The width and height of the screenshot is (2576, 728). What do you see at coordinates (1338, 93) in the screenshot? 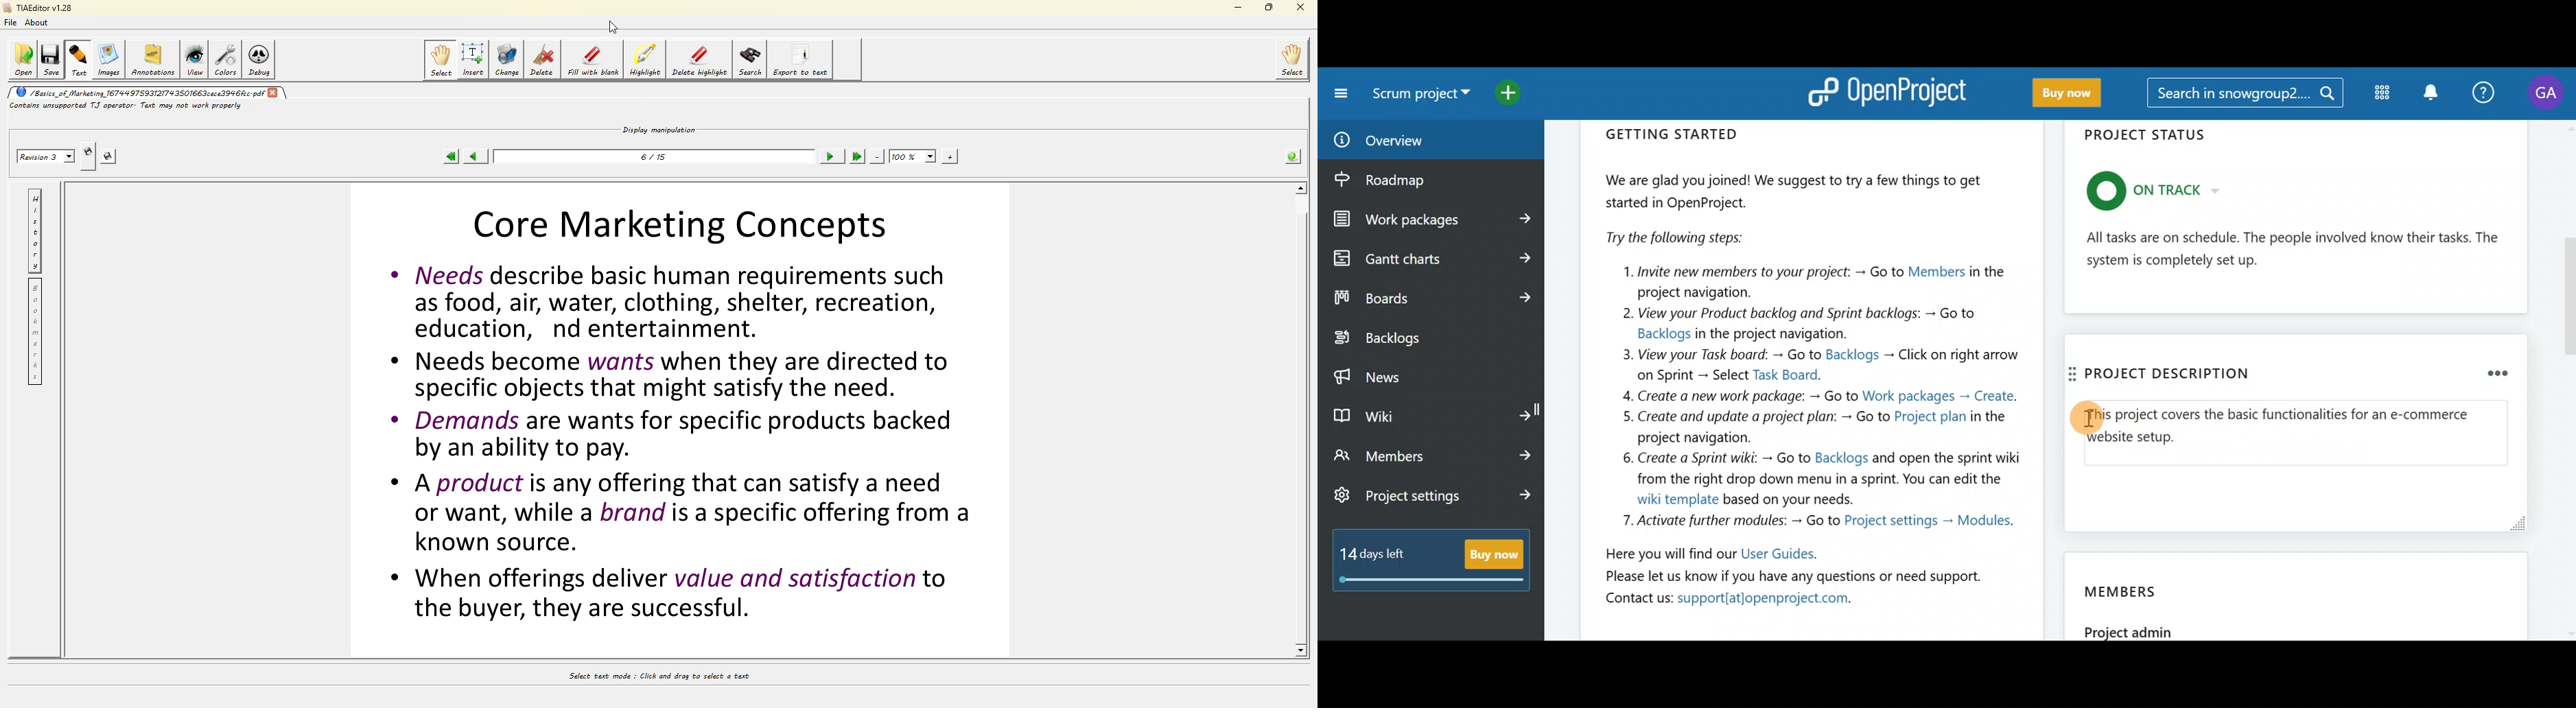
I see `Collapse project menu` at bounding box center [1338, 93].